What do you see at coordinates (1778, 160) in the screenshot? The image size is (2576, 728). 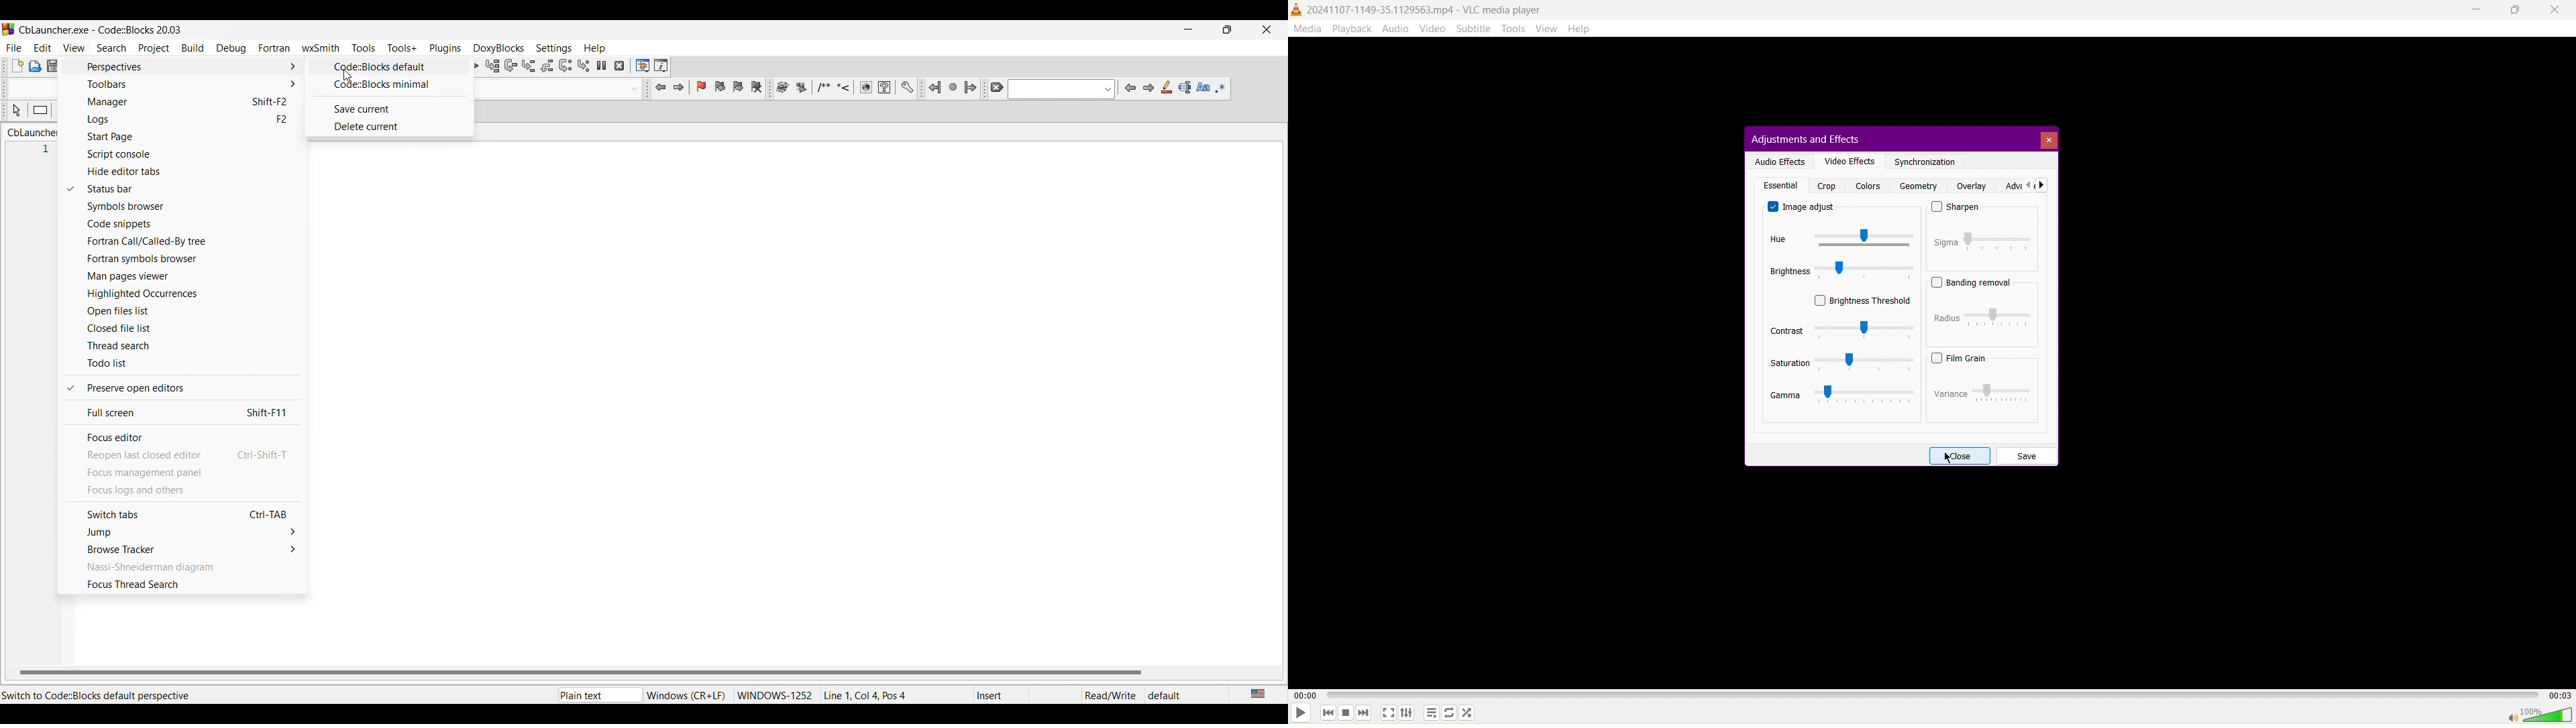 I see `Audio Effects` at bounding box center [1778, 160].